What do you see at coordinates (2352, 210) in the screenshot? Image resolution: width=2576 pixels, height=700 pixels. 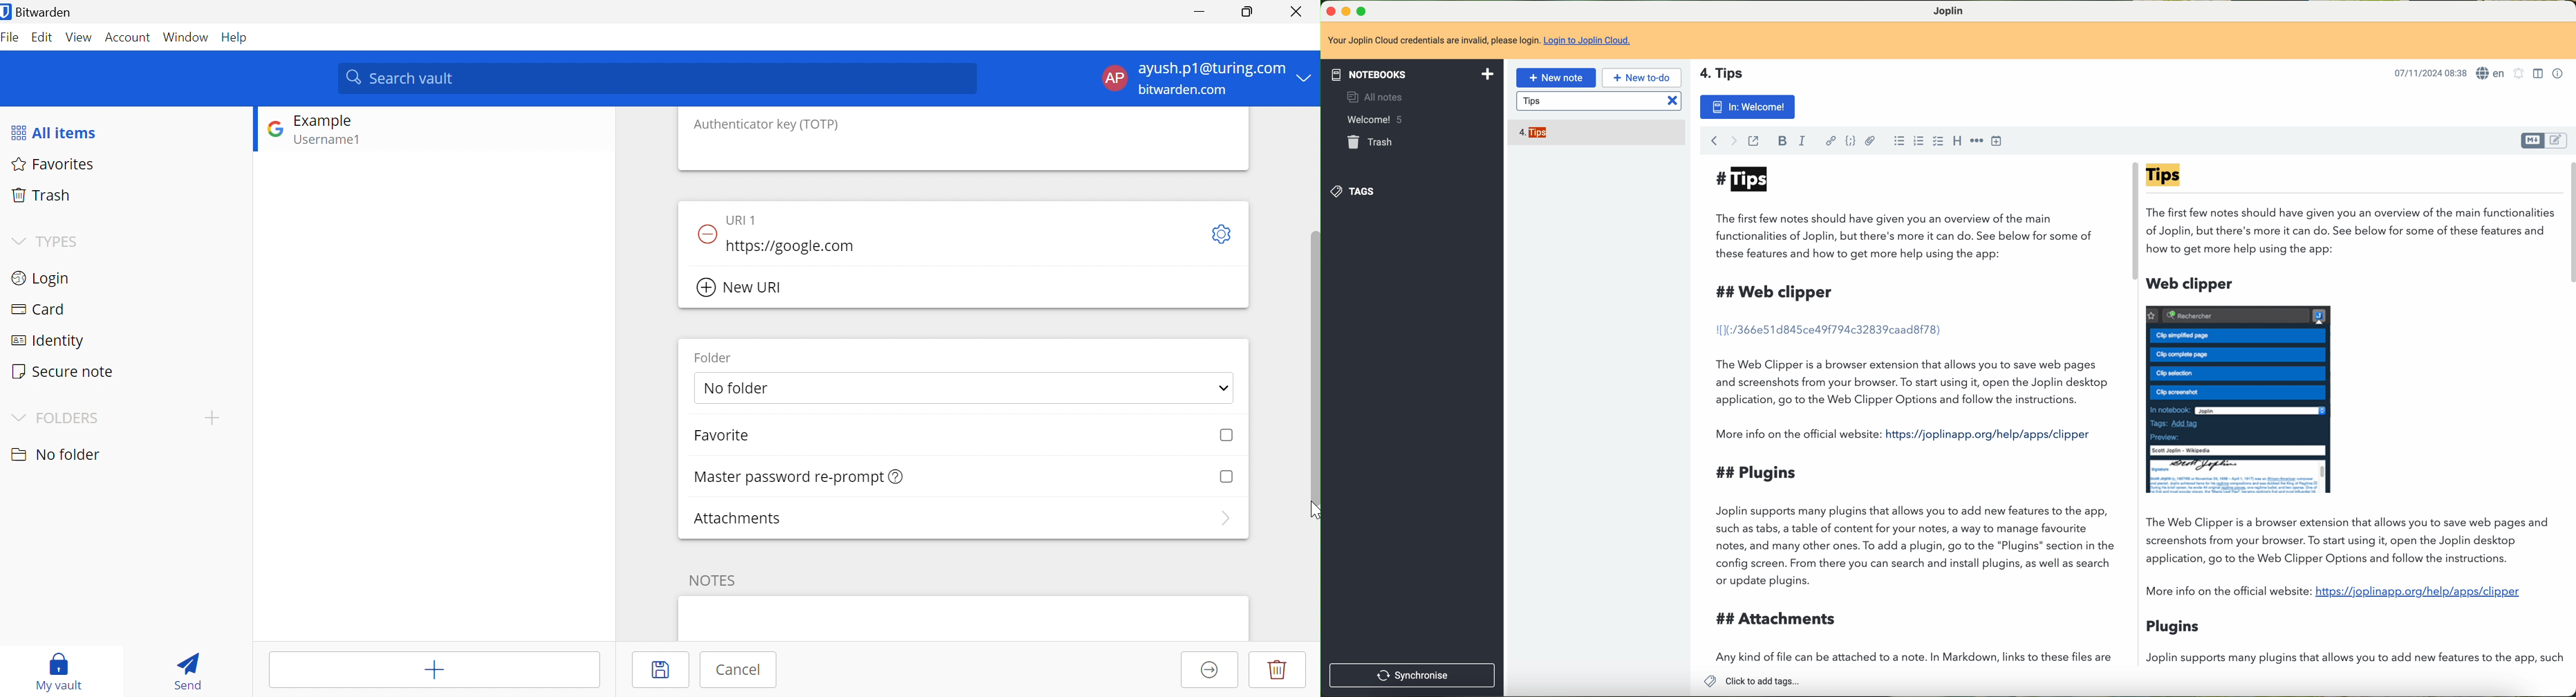 I see `The first few notes should have given you an overview of the main functionalities
of Joplin, but there's more it can do. See below for some of these features and
now to get more help using the app:` at bounding box center [2352, 210].